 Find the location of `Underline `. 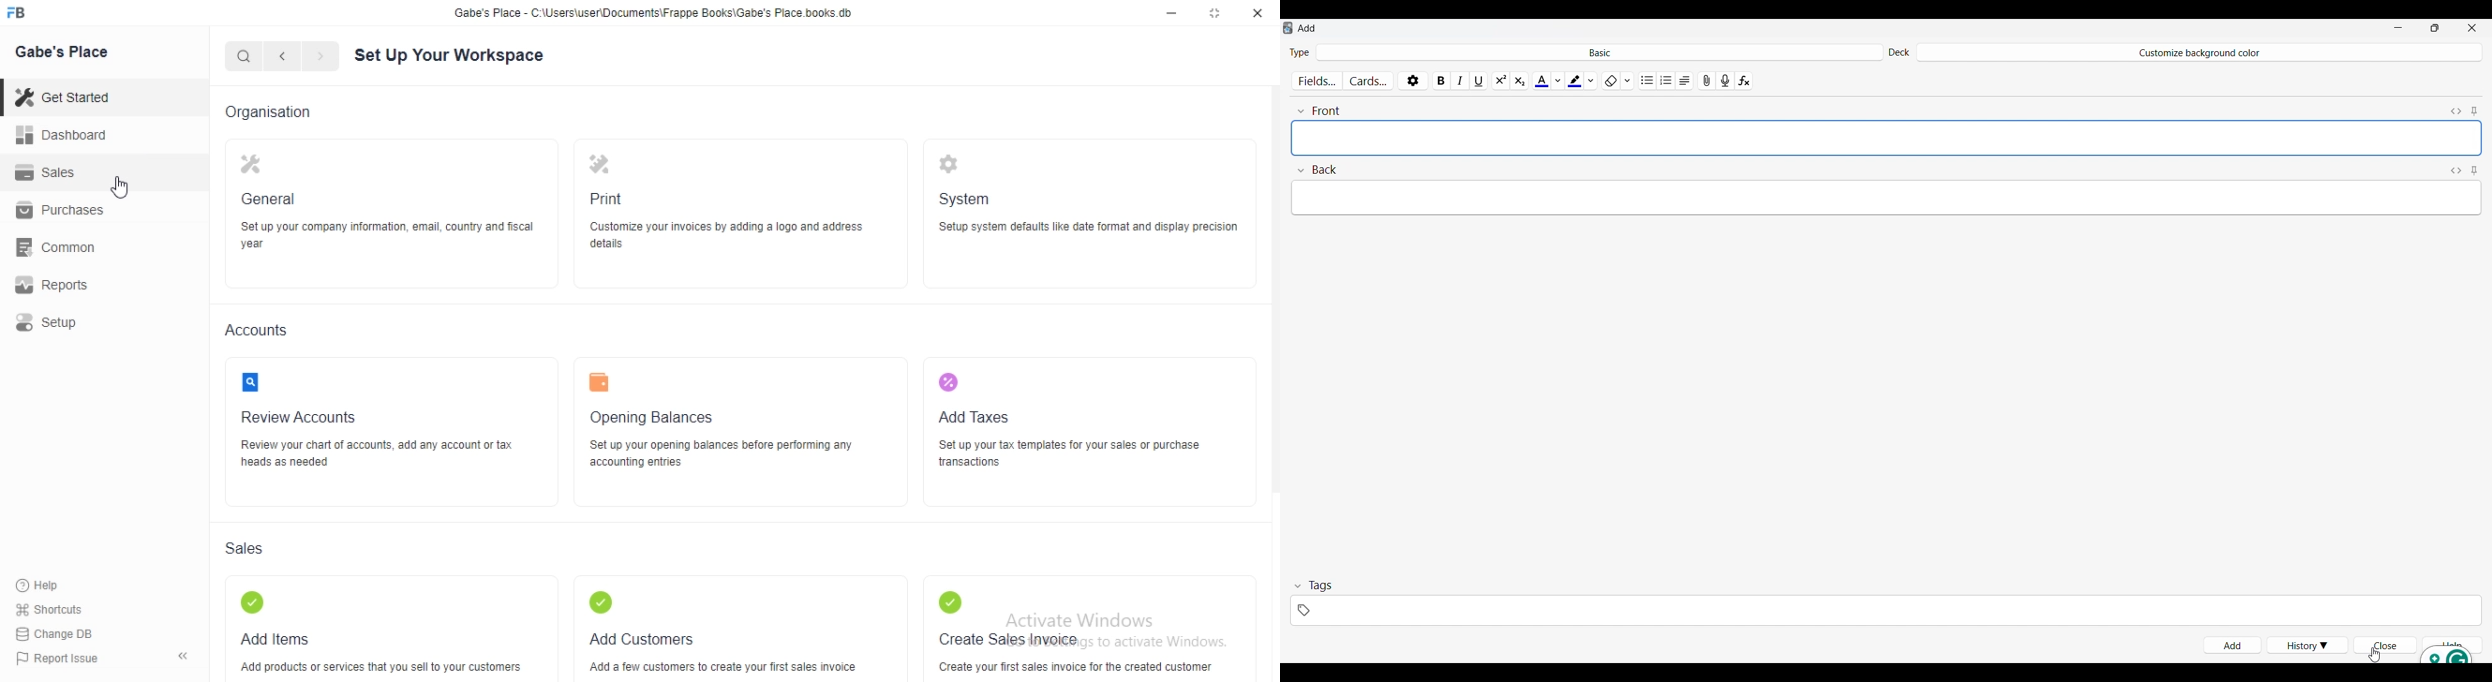

Underline  is located at coordinates (1480, 78).